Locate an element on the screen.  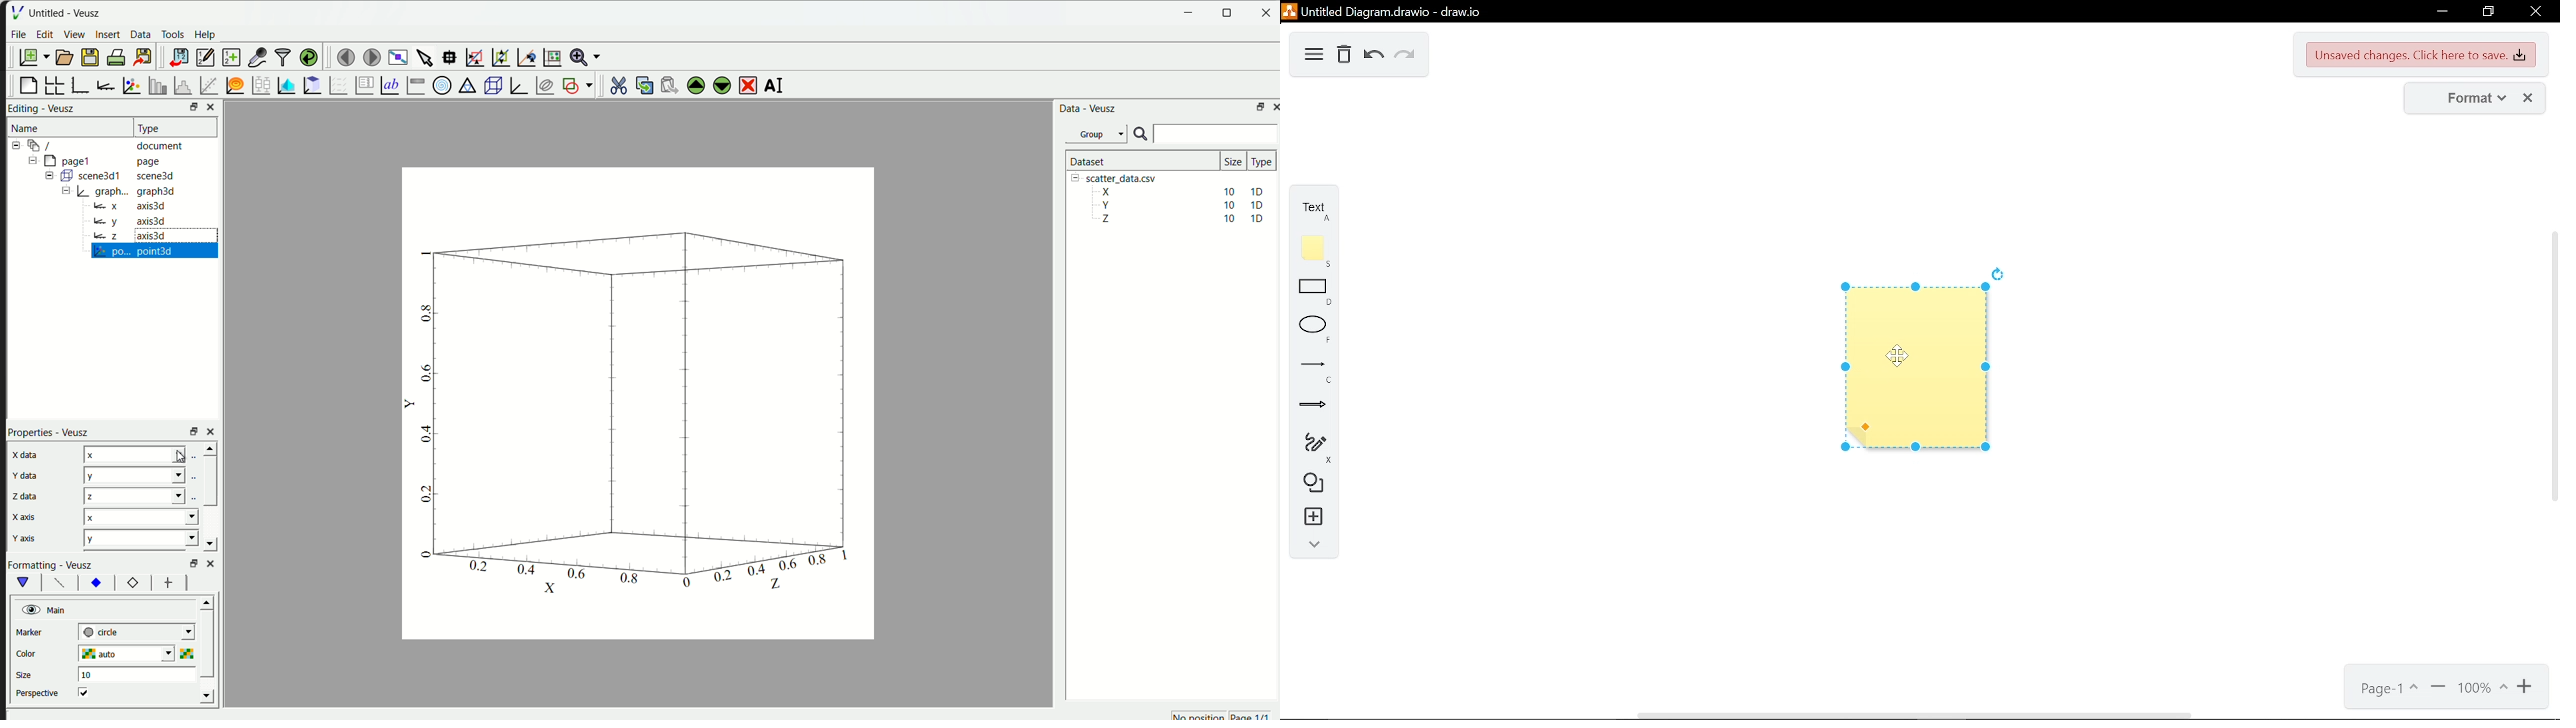
insert is located at coordinates (1309, 517).